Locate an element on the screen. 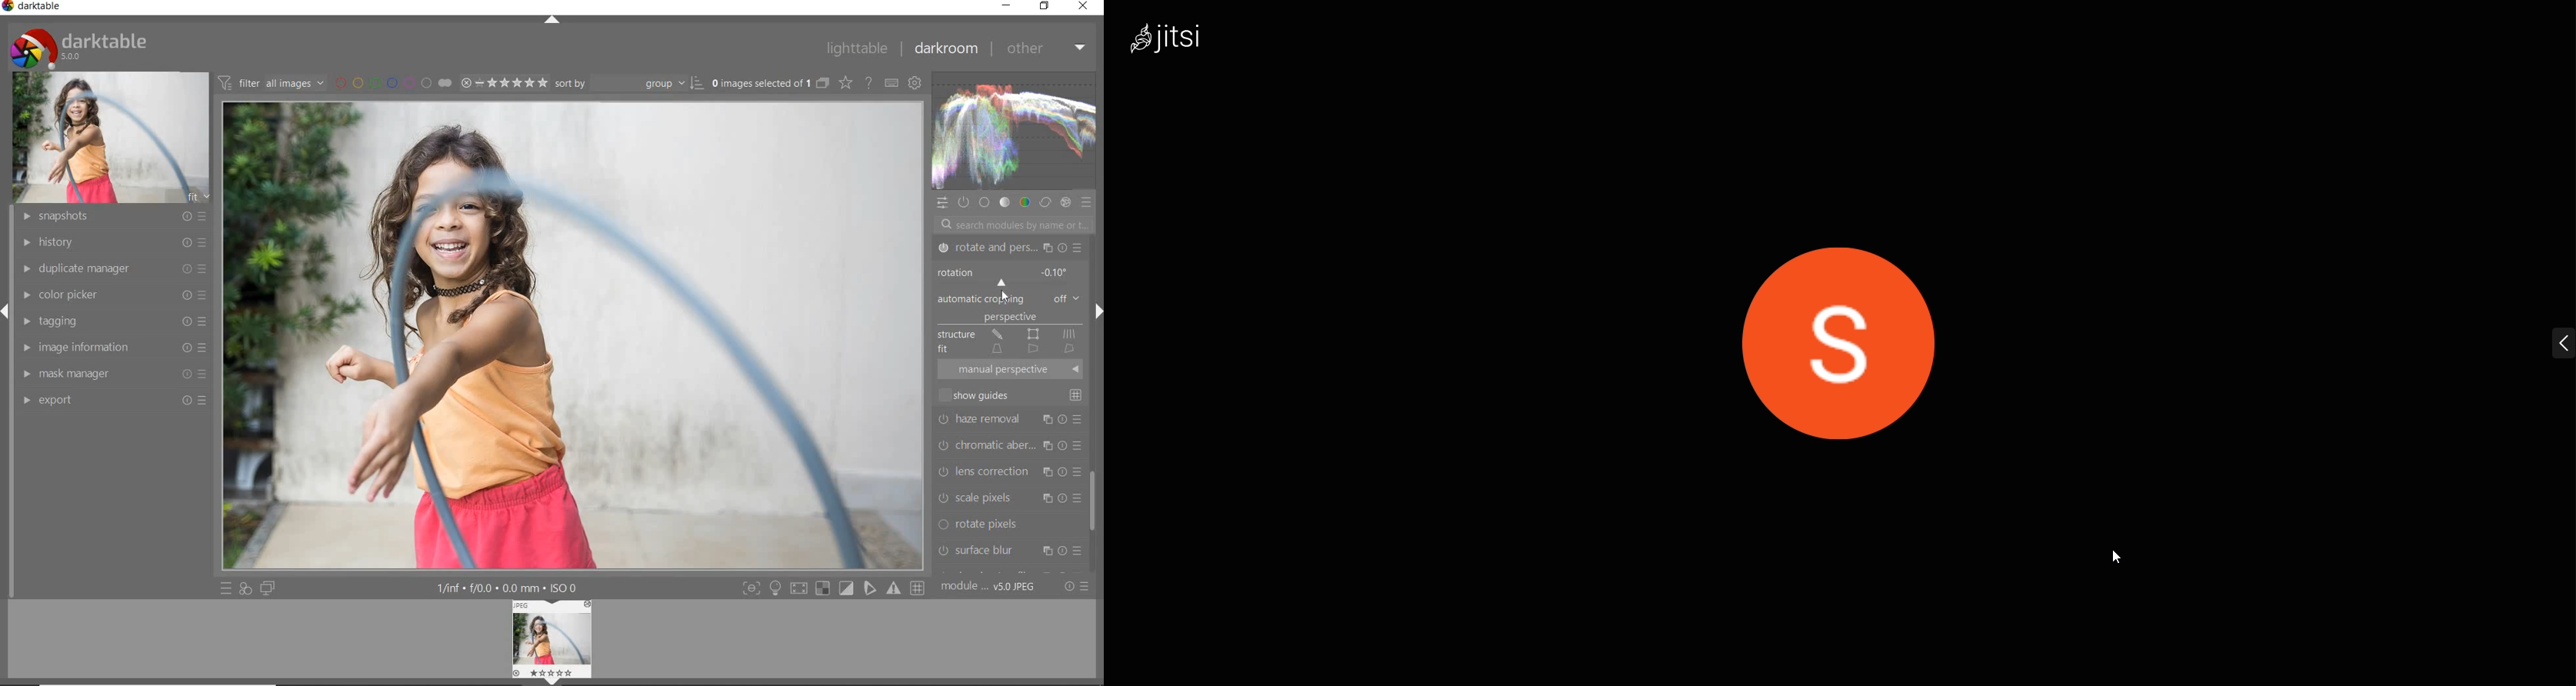 The width and height of the screenshot is (2576, 700). show global preference is located at coordinates (914, 81).